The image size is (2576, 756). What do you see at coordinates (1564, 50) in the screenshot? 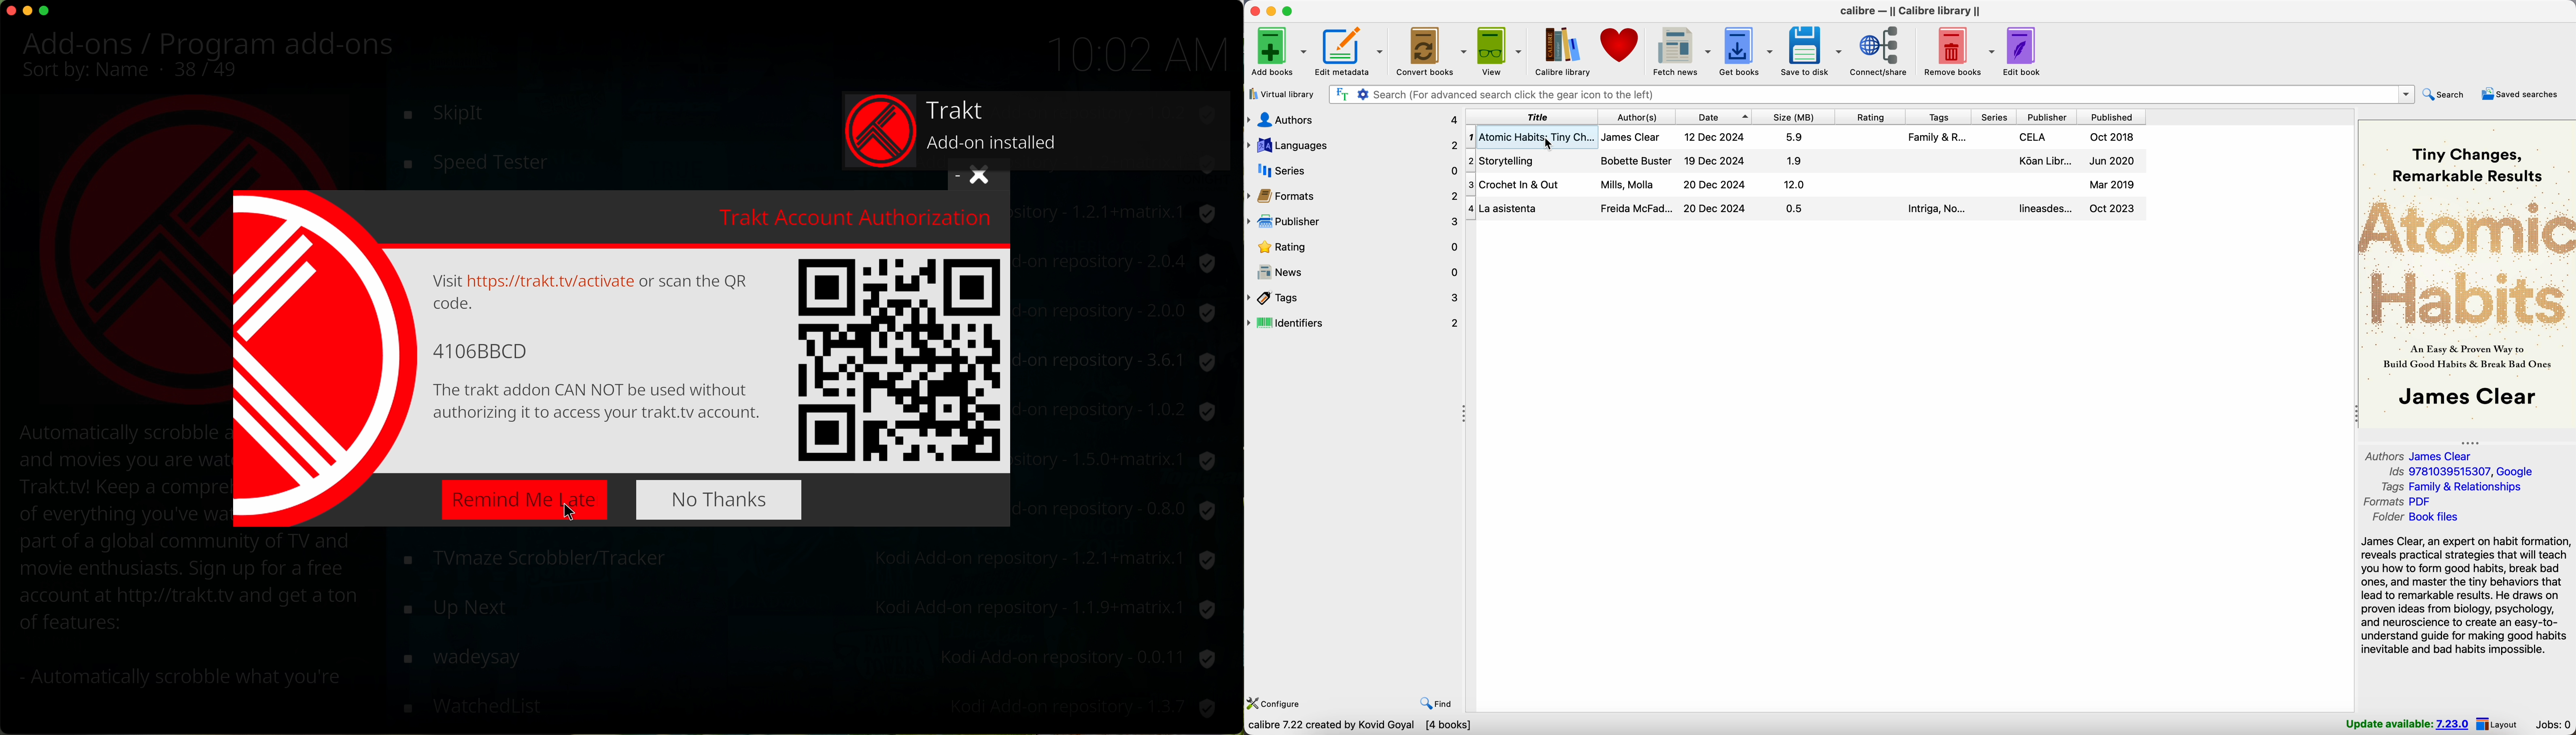
I see `Calibre library` at bounding box center [1564, 50].